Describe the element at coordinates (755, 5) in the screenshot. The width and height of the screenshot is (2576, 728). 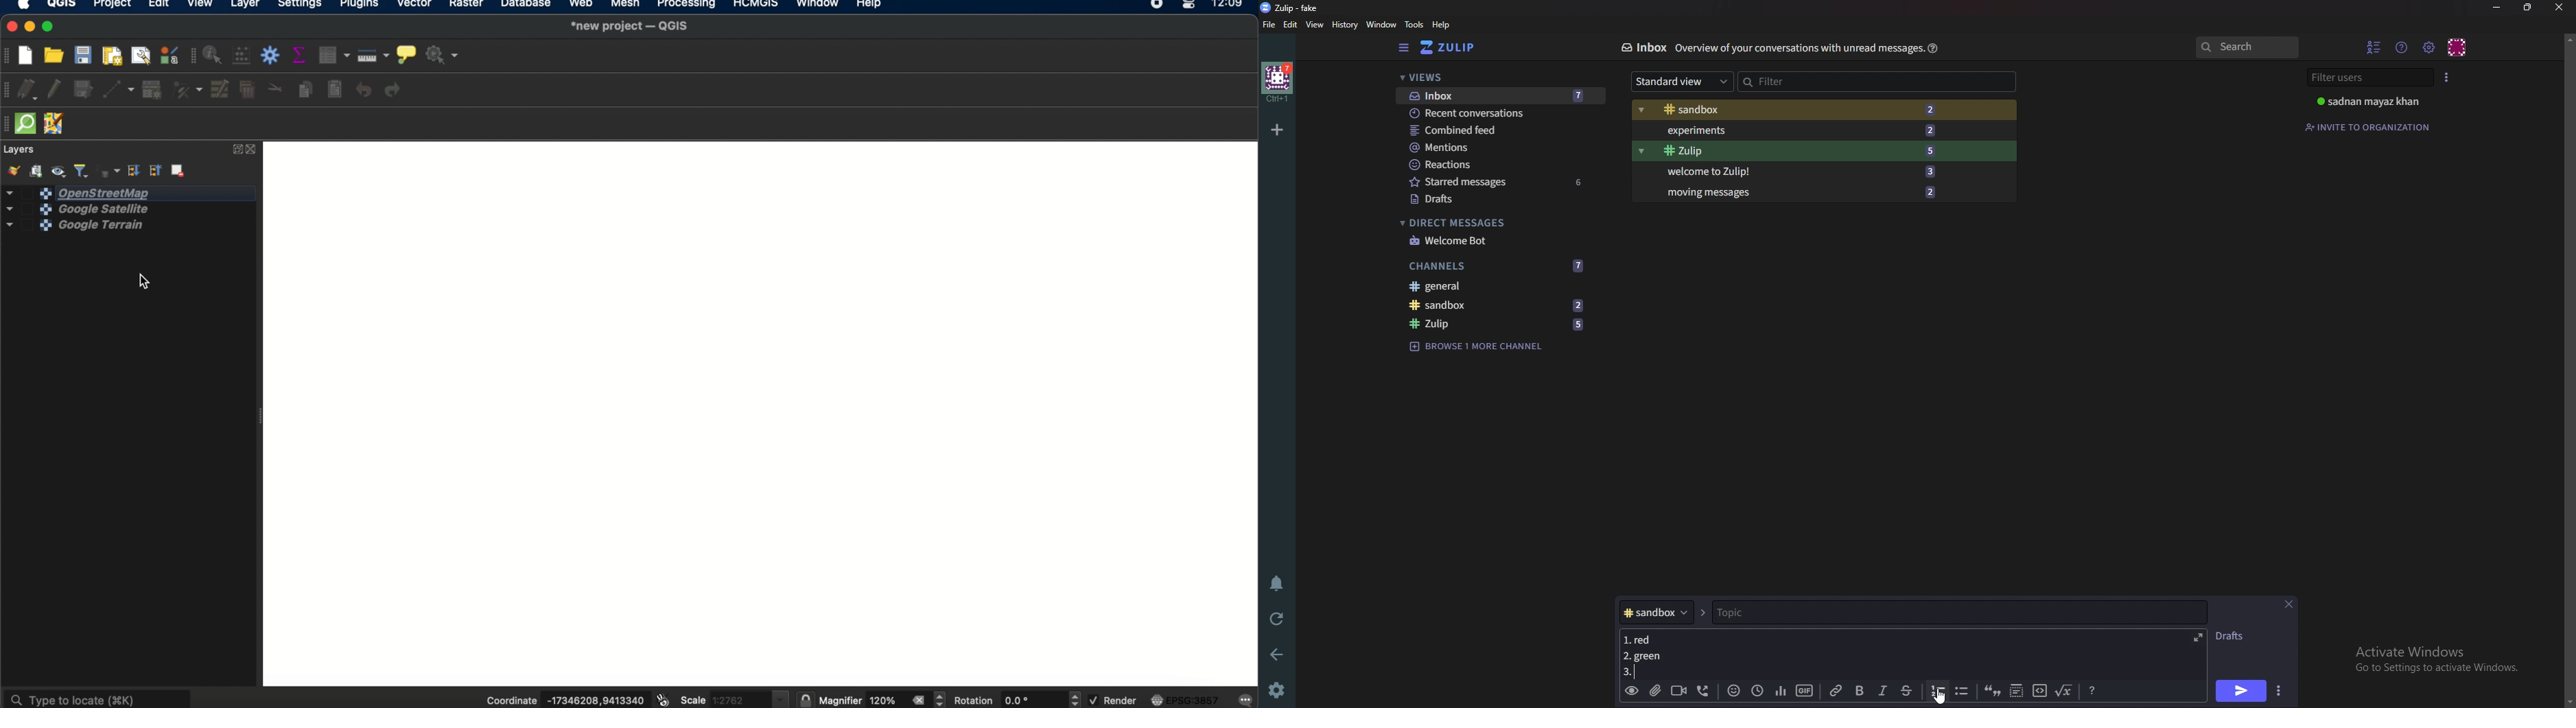
I see `HCMGIS` at that location.